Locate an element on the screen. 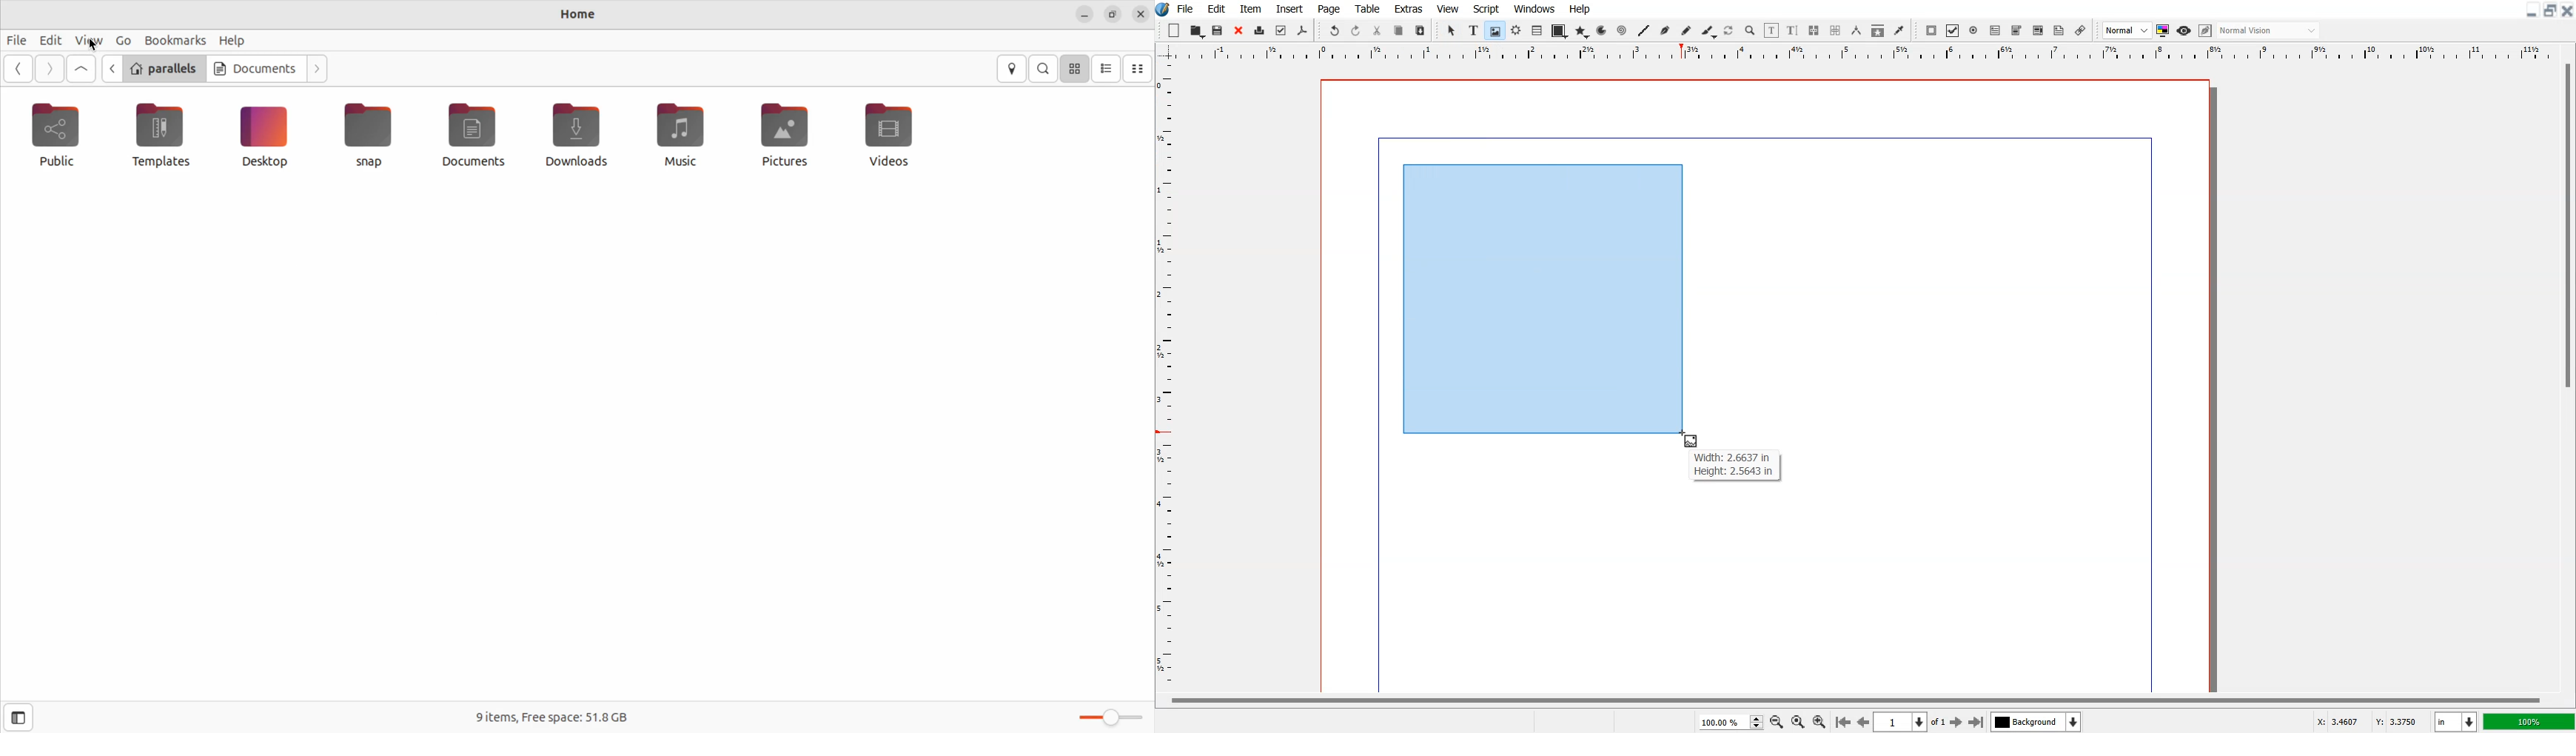 The width and height of the screenshot is (2576, 756). Edit Content of Frame is located at coordinates (1772, 30).